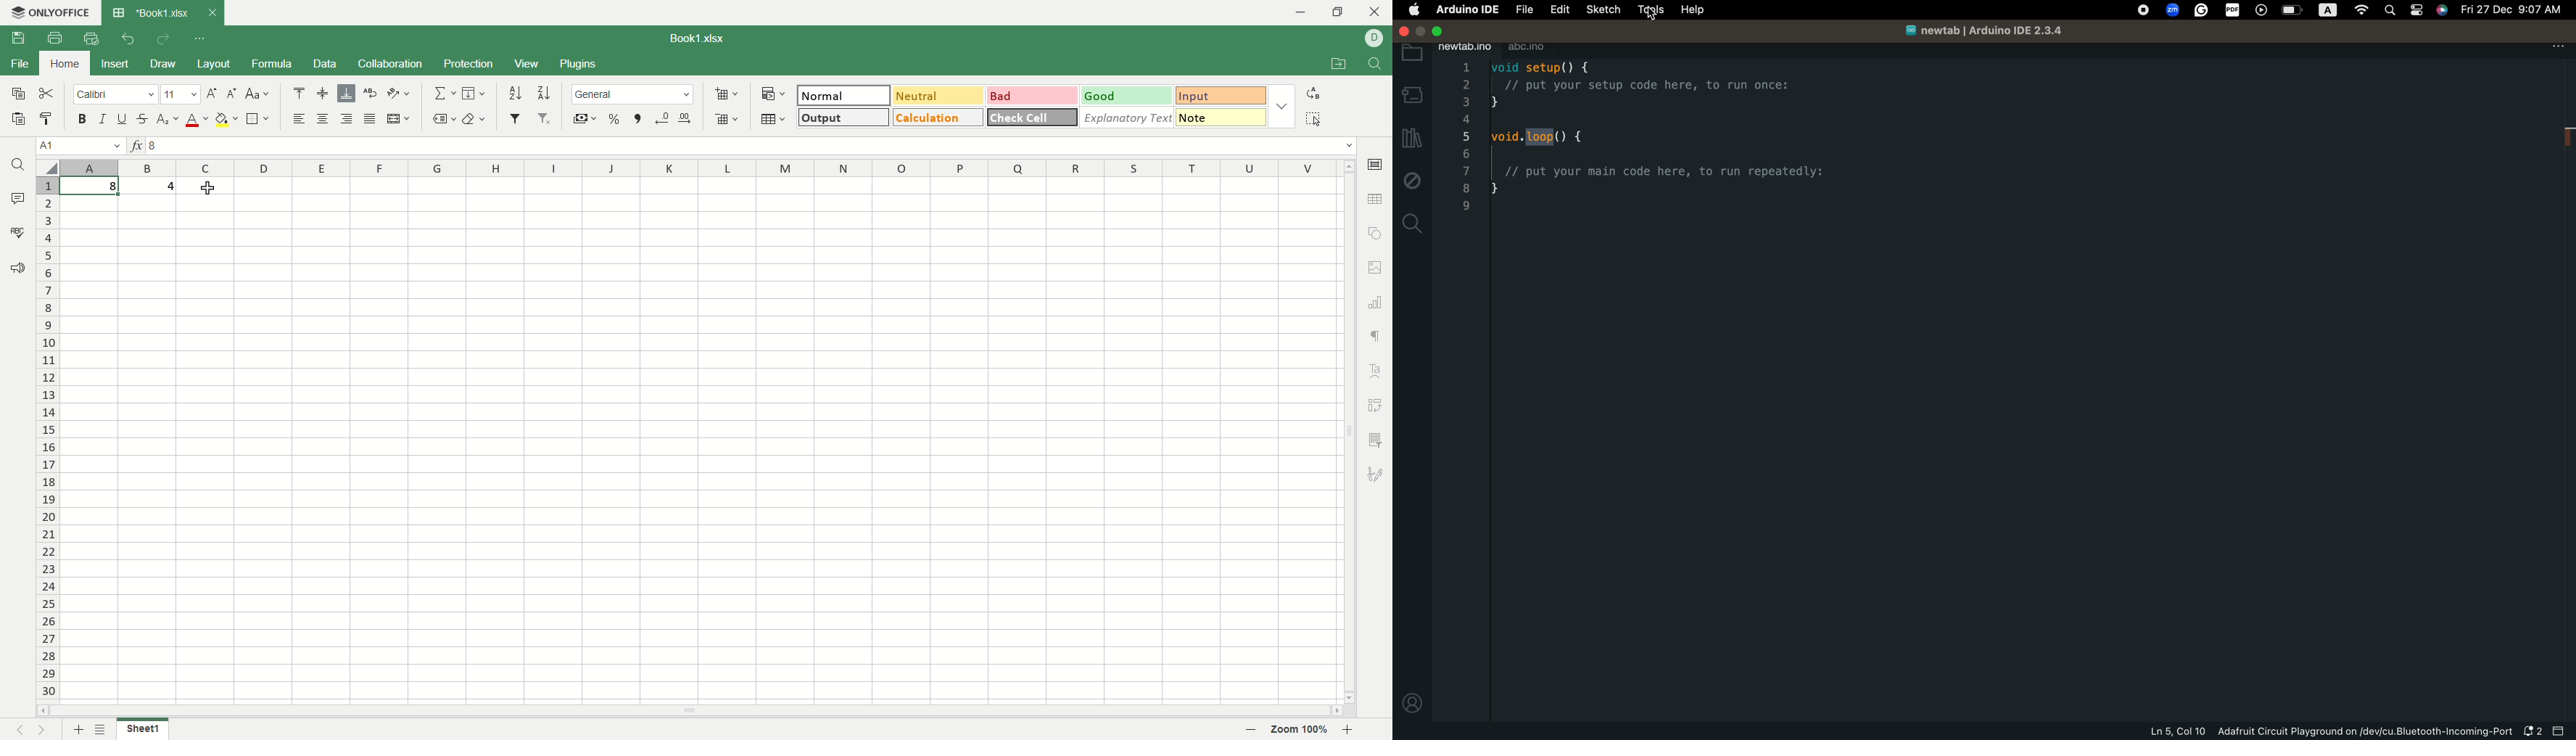  What do you see at coordinates (257, 94) in the screenshot?
I see `change case` at bounding box center [257, 94].